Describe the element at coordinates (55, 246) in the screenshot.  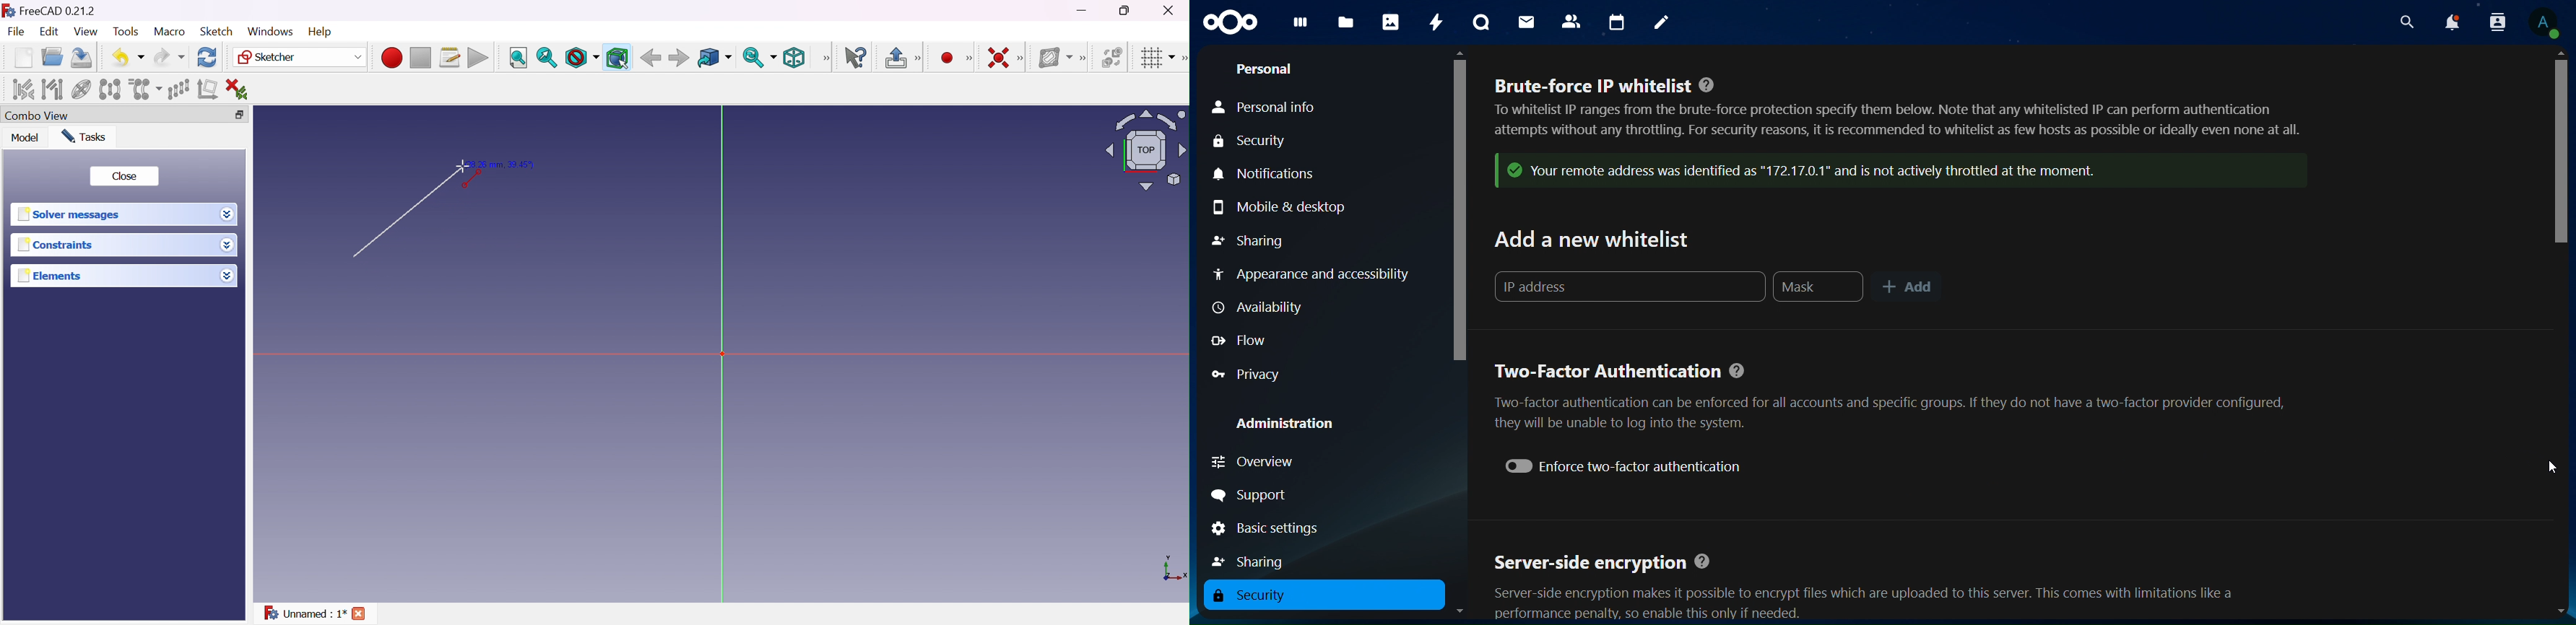
I see `Constraints` at that location.